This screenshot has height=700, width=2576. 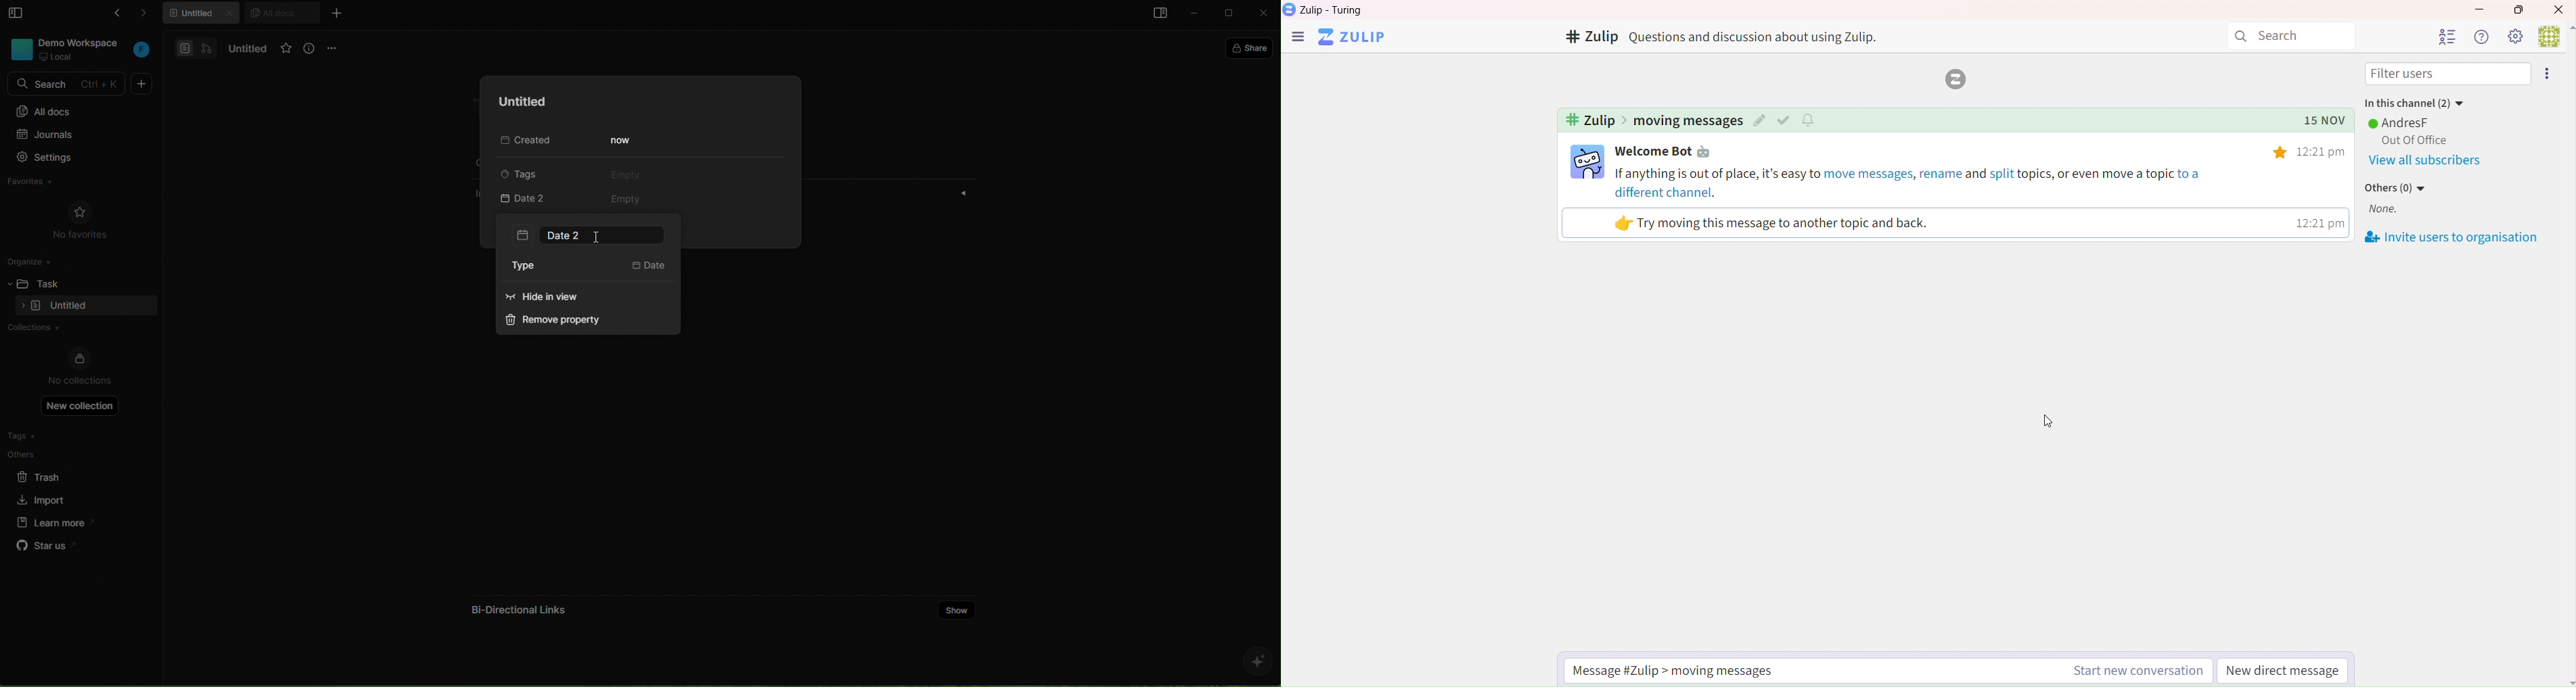 What do you see at coordinates (2413, 101) in the screenshot?
I see `In this channel (2) ` at bounding box center [2413, 101].